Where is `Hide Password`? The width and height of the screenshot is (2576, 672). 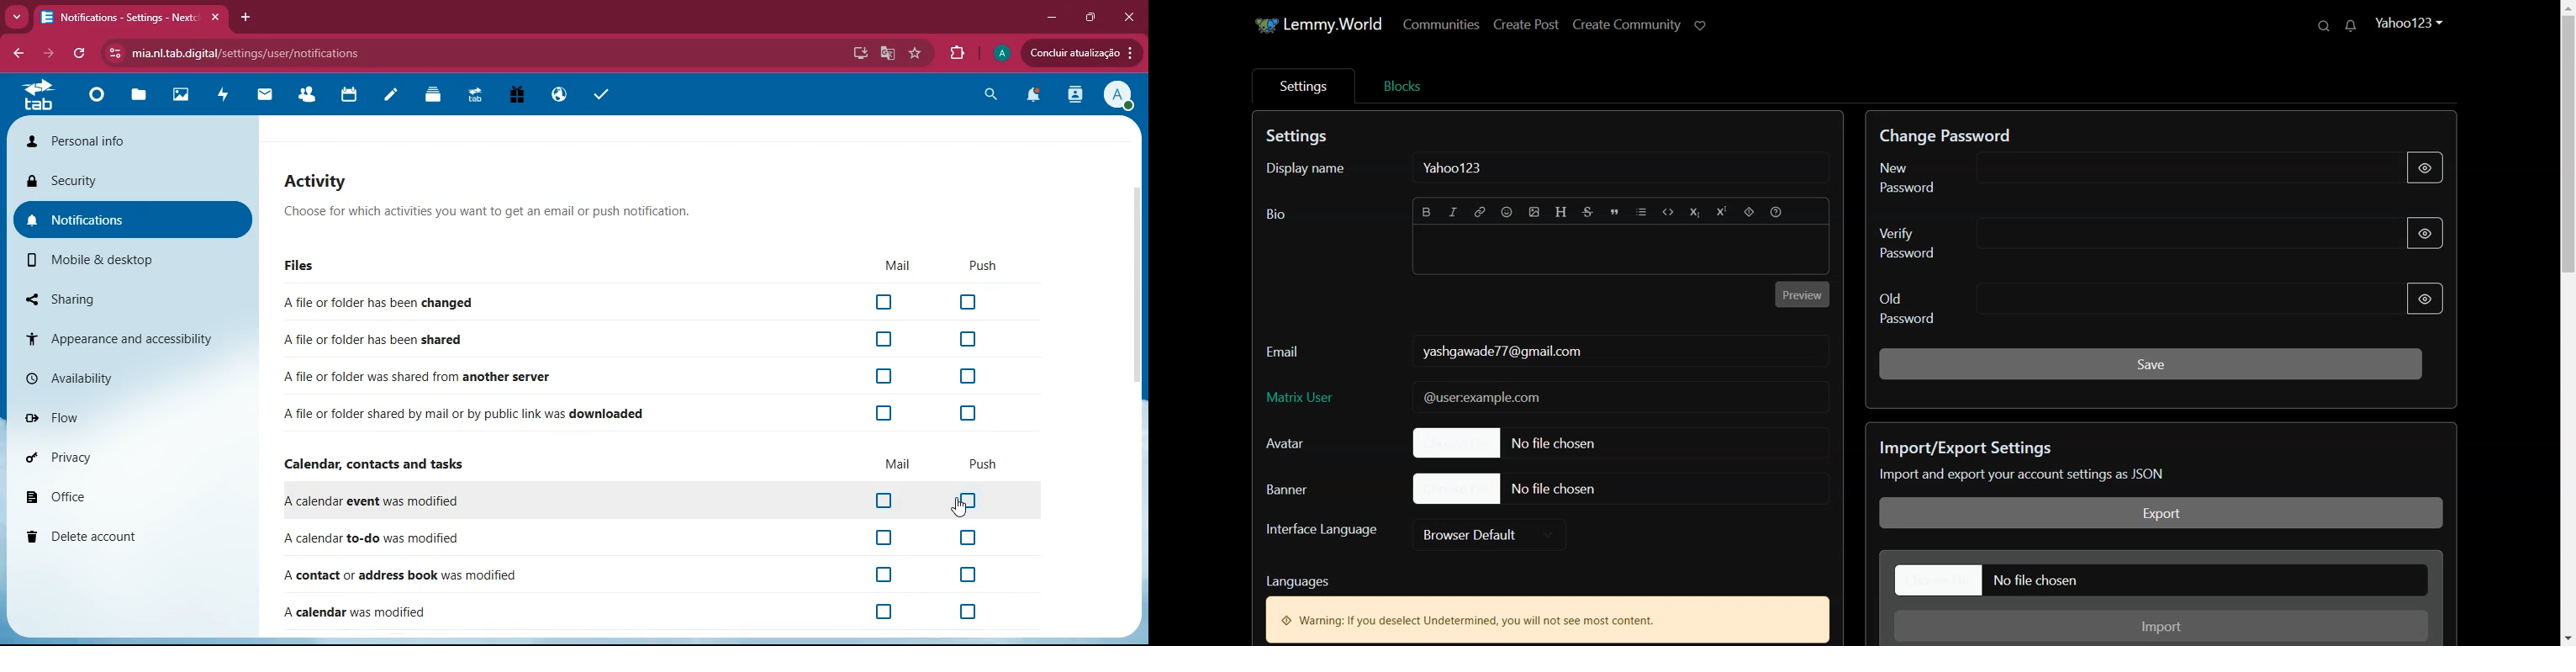 Hide Password is located at coordinates (2437, 232).